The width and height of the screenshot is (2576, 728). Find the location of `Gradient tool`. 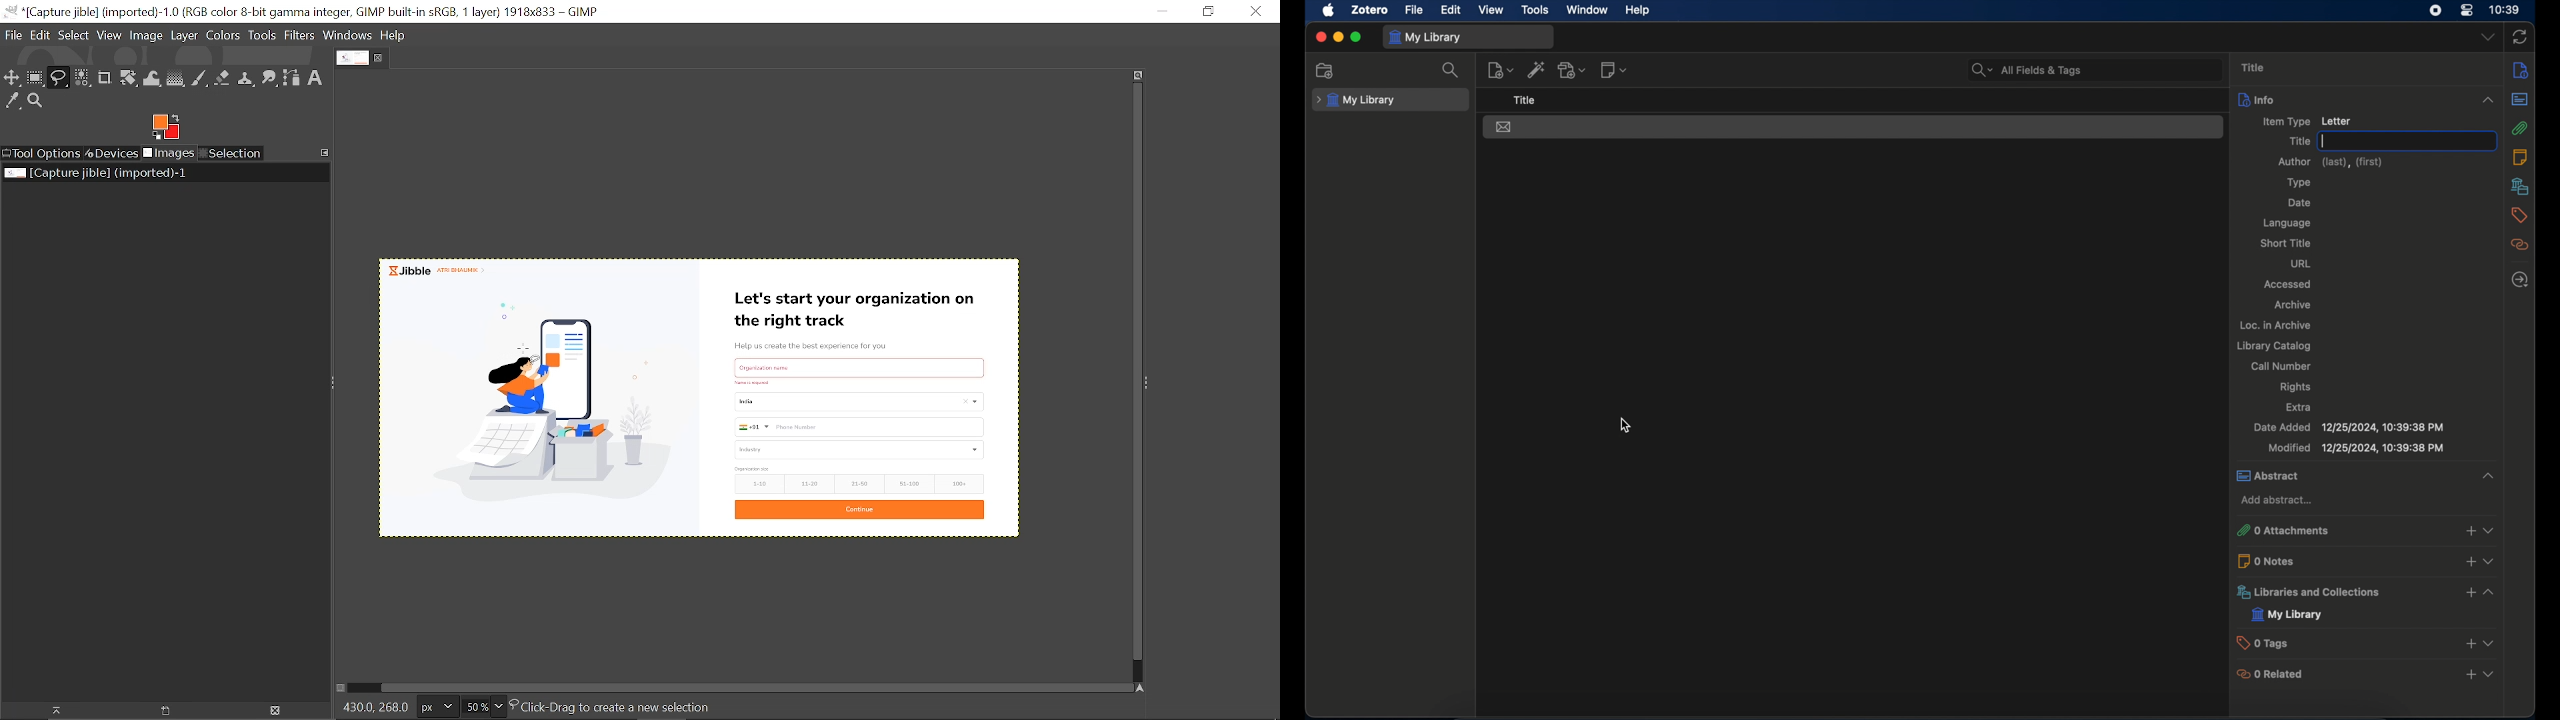

Gradient tool is located at coordinates (176, 78).